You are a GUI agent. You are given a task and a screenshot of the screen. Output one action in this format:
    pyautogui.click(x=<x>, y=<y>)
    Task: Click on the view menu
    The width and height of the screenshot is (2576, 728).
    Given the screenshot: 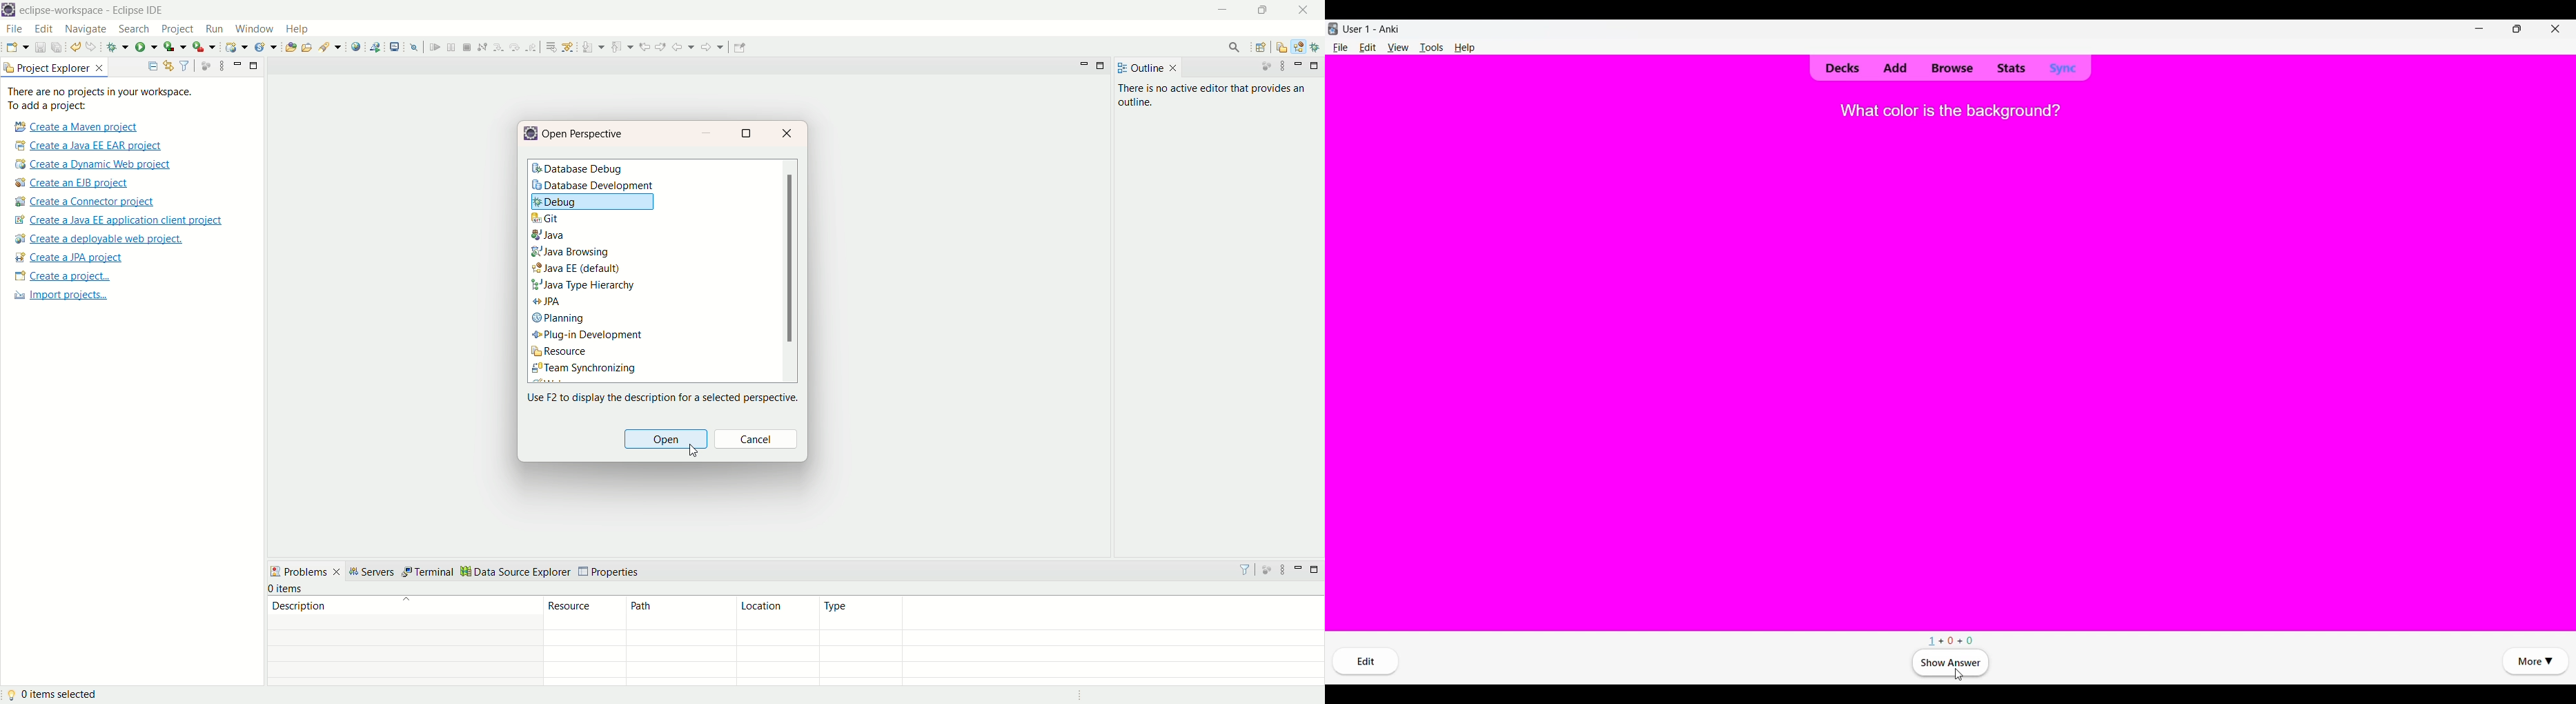 What is the action you would take?
    pyautogui.click(x=221, y=66)
    